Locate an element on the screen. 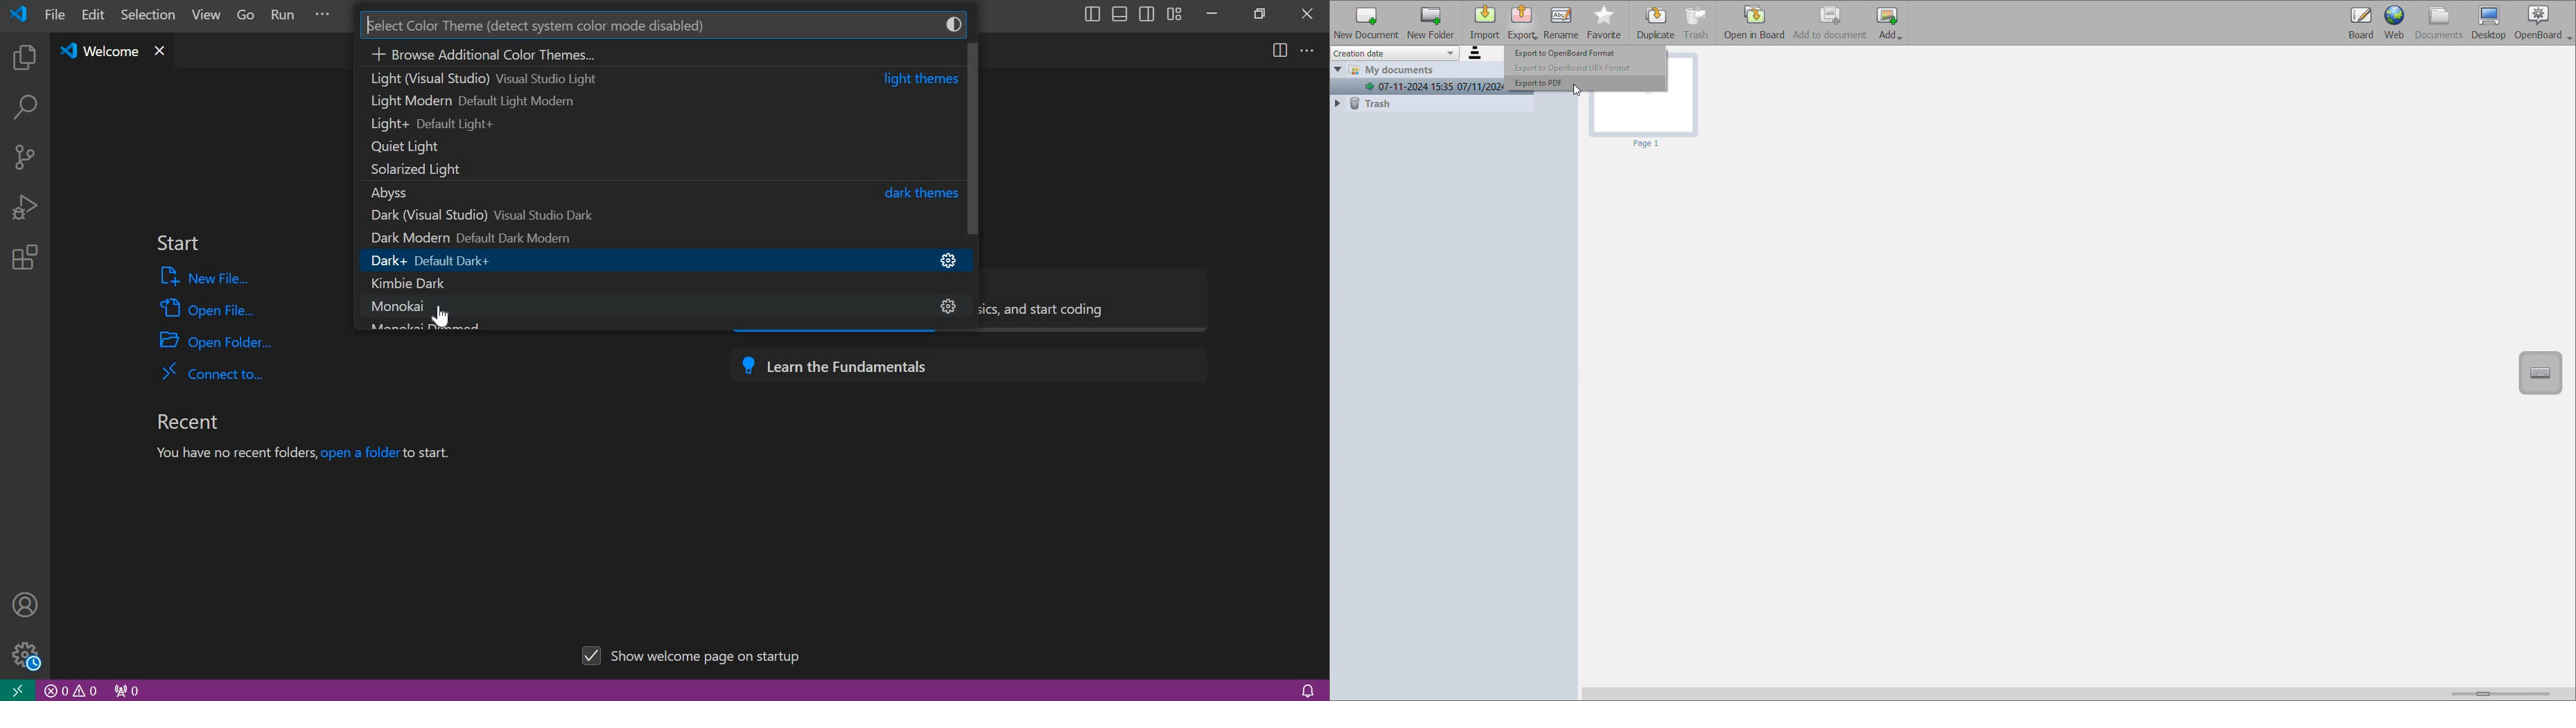 Image resolution: width=2576 pixels, height=728 pixels. web is located at coordinates (2395, 23).